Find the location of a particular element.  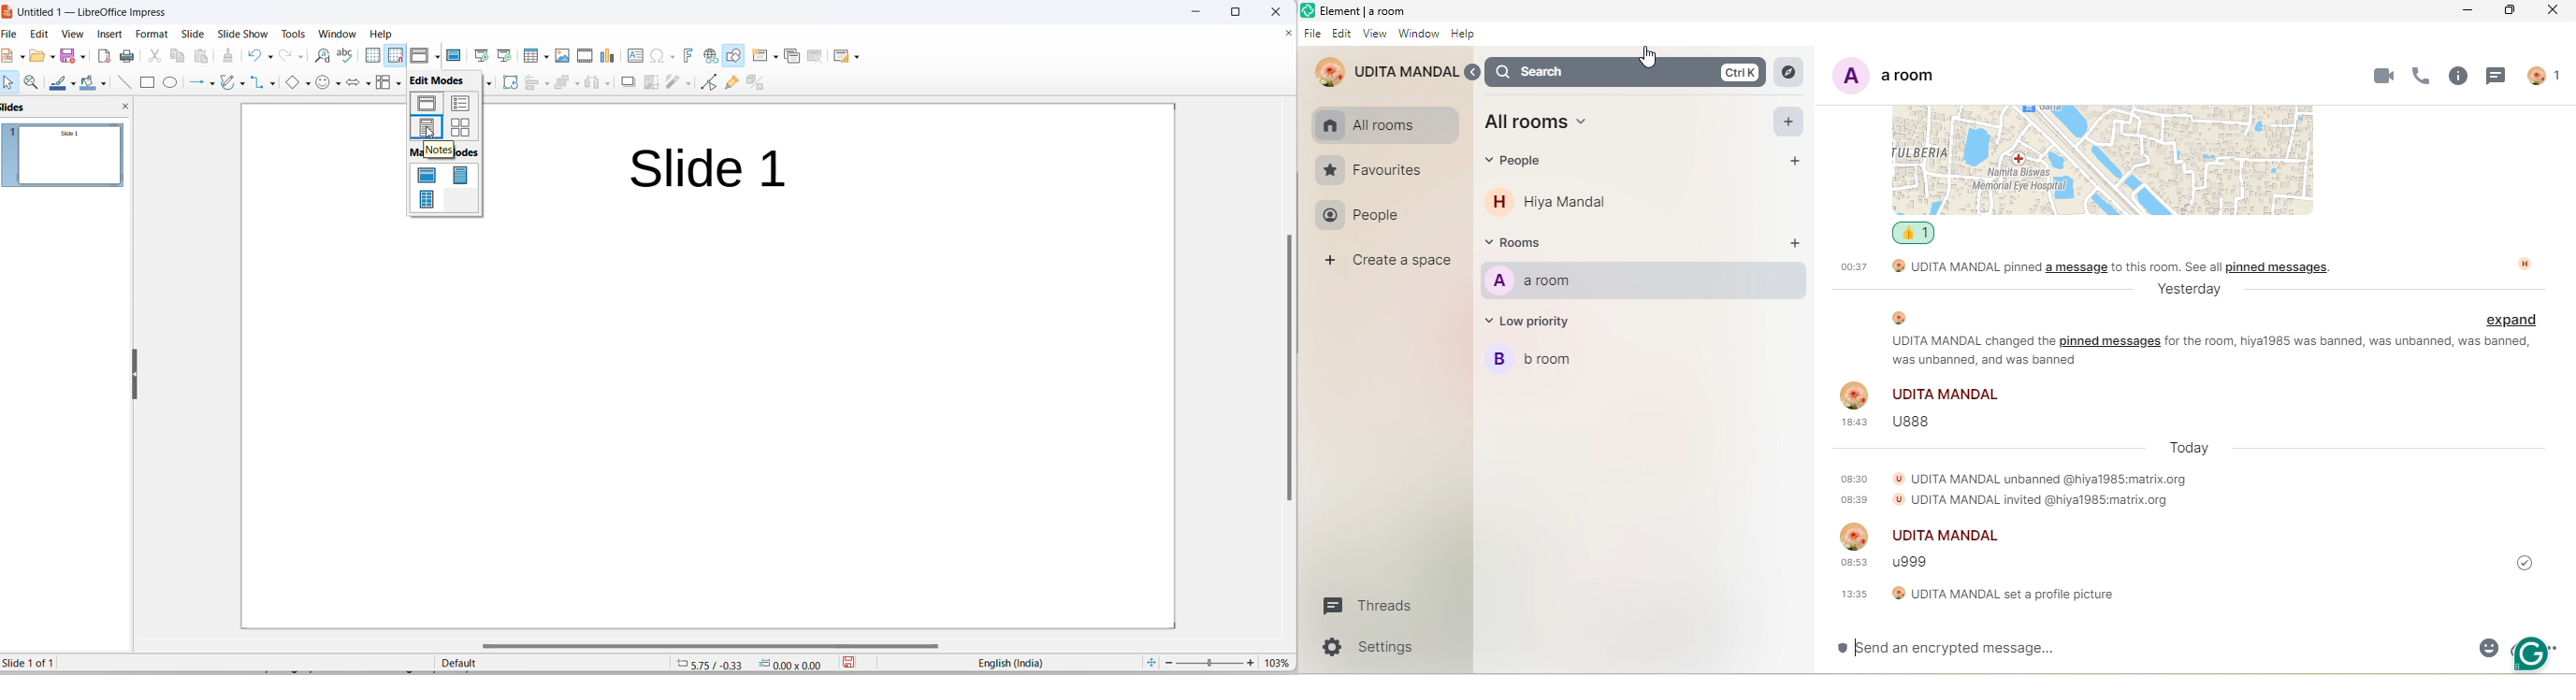

to this room see all is located at coordinates (2167, 266).